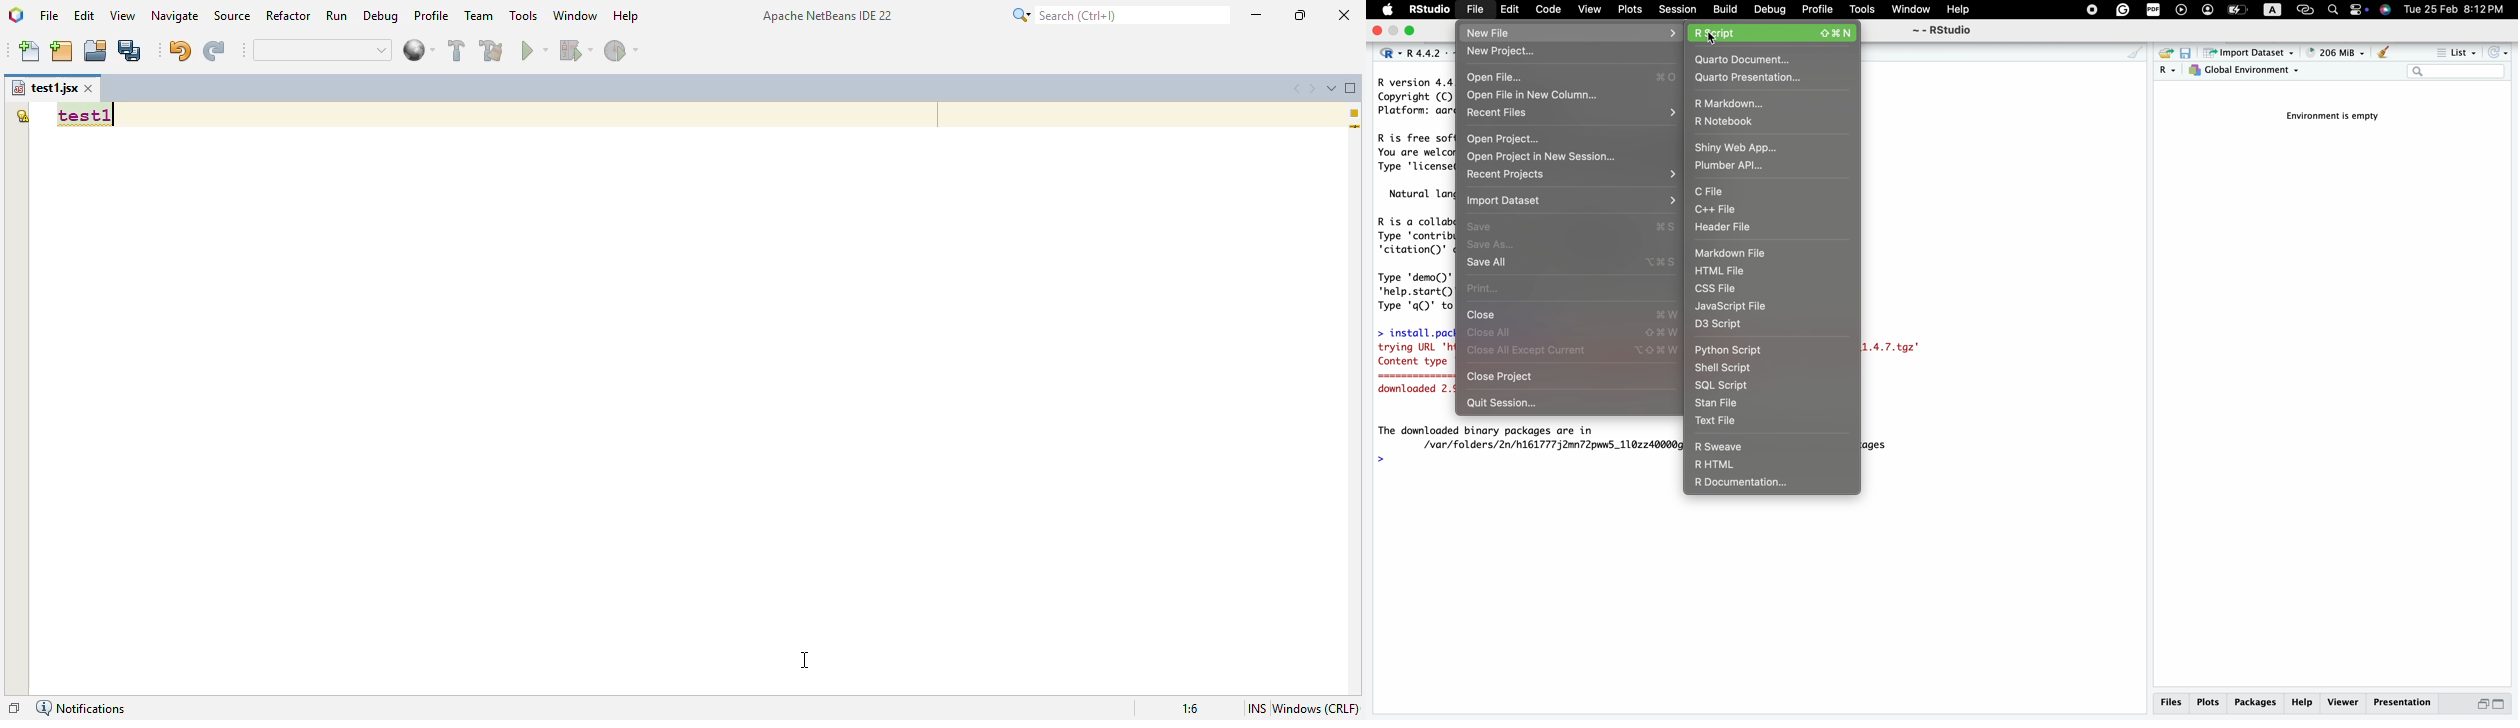 This screenshot has width=2520, height=728. What do you see at coordinates (1589, 10) in the screenshot?
I see `View` at bounding box center [1589, 10].